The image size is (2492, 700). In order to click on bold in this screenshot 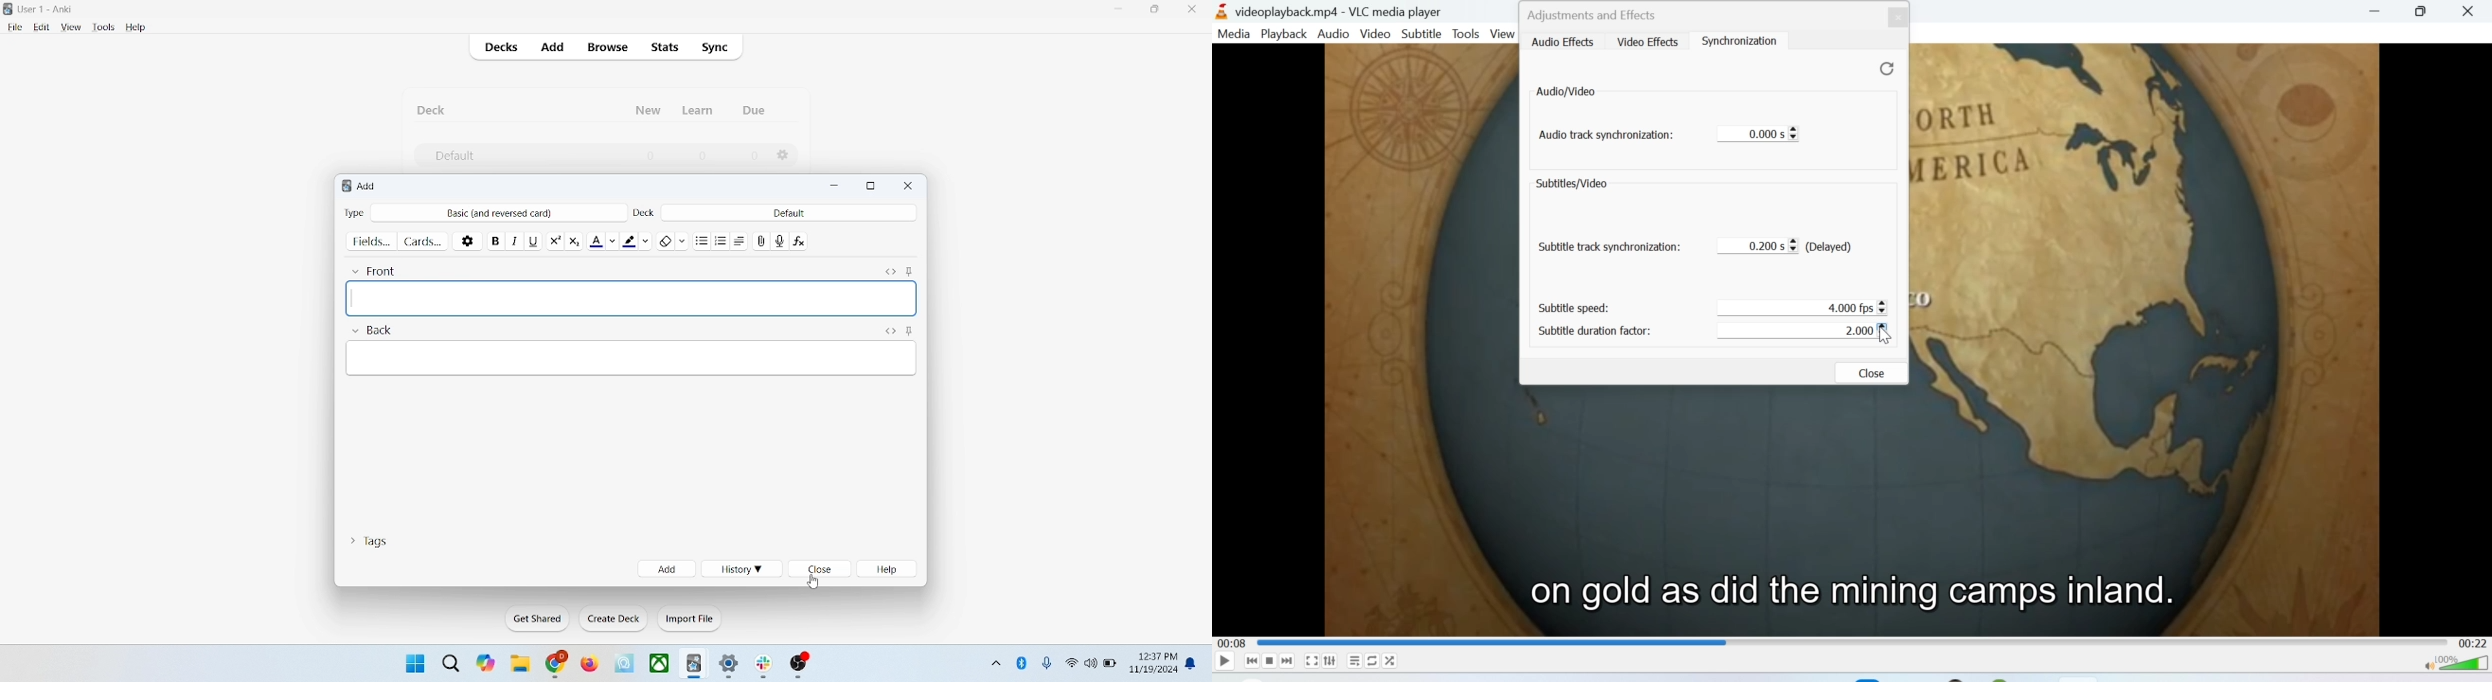, I will do `click(494, 239)`.